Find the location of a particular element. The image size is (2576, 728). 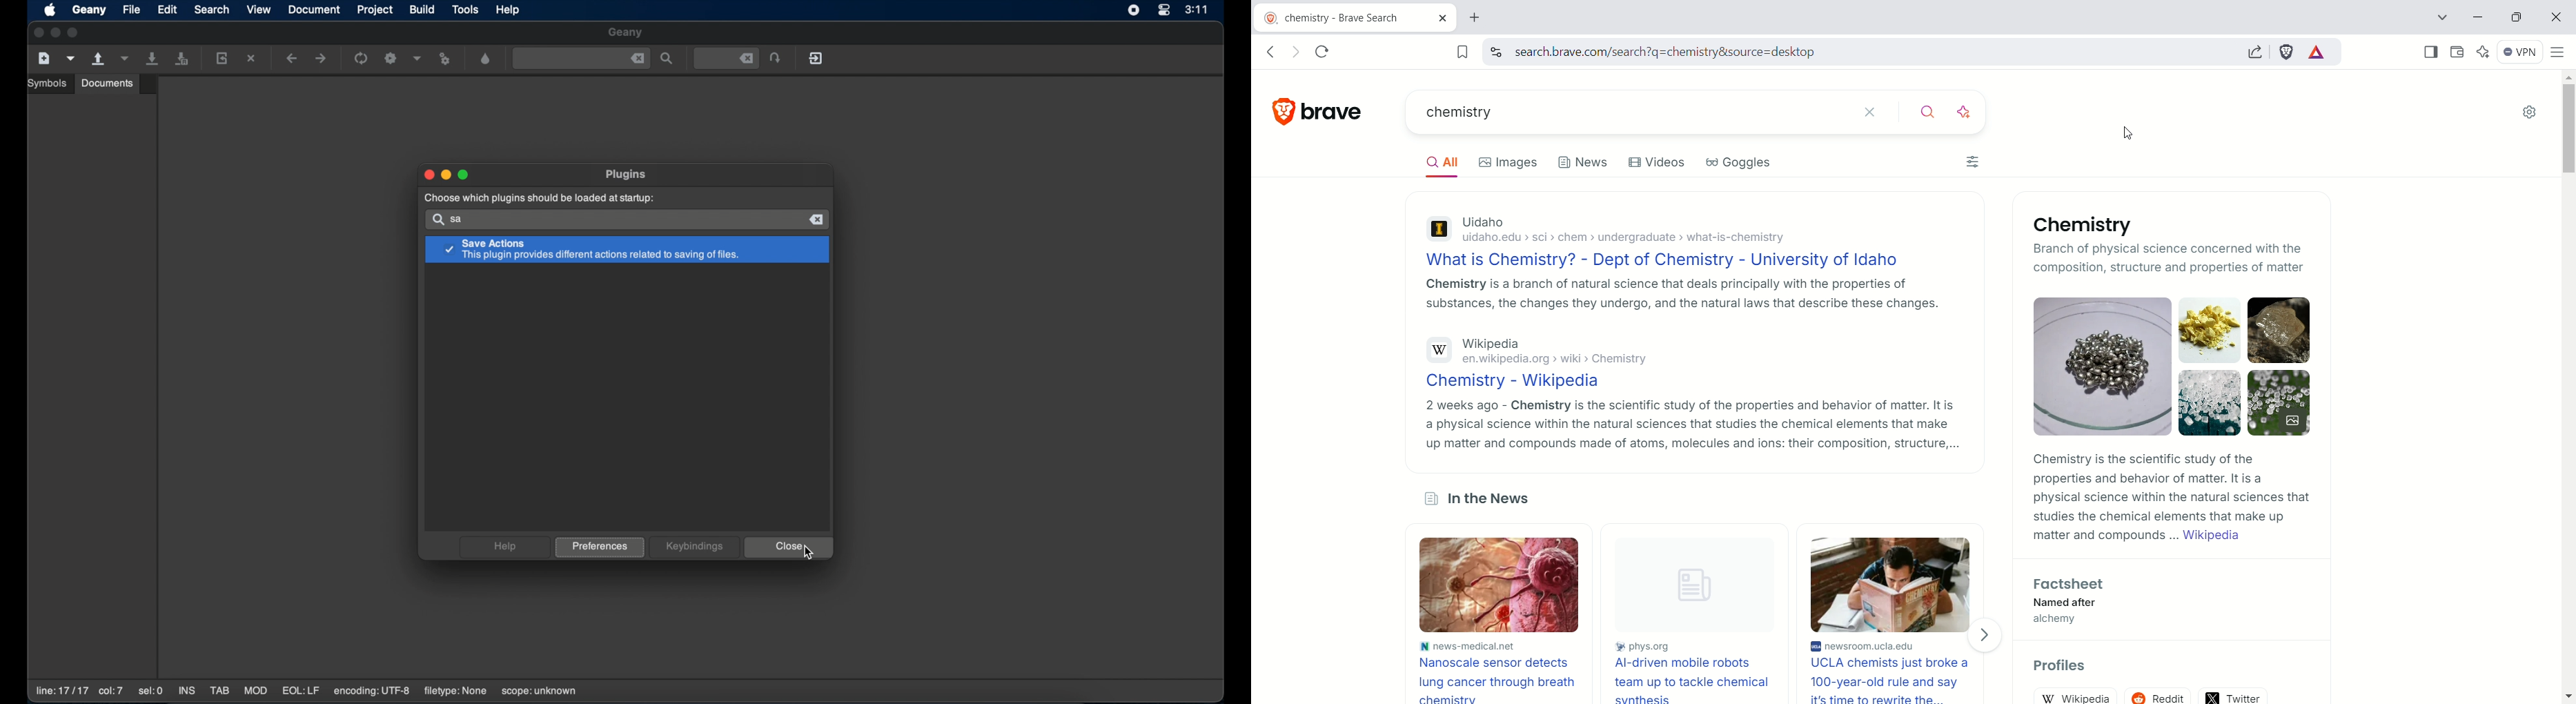

close is located at coordinates (818, 220).